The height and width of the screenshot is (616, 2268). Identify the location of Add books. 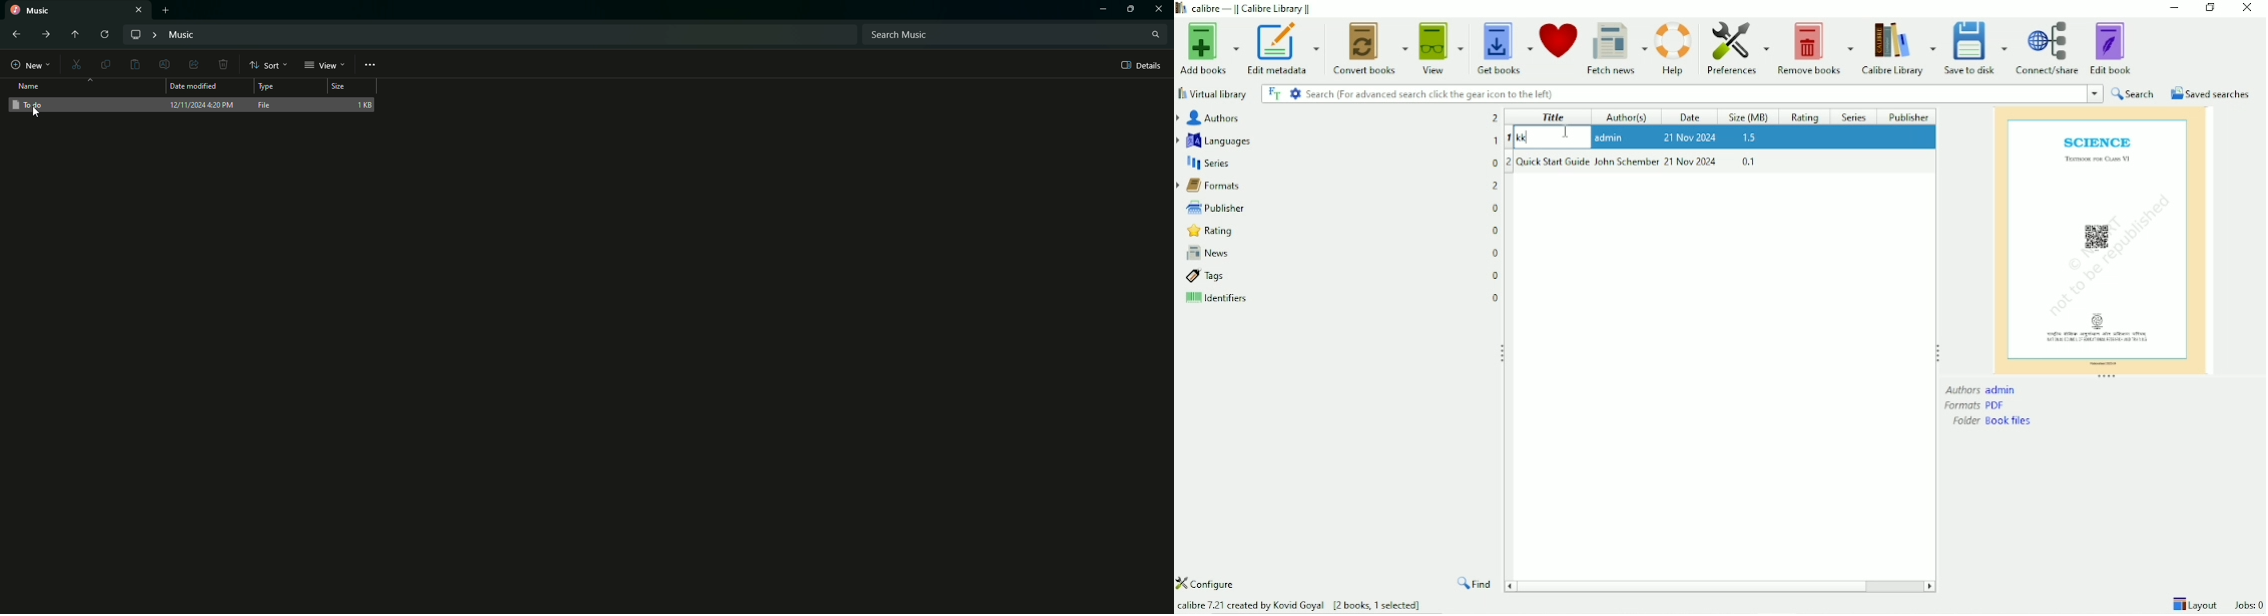
(1208, 47).